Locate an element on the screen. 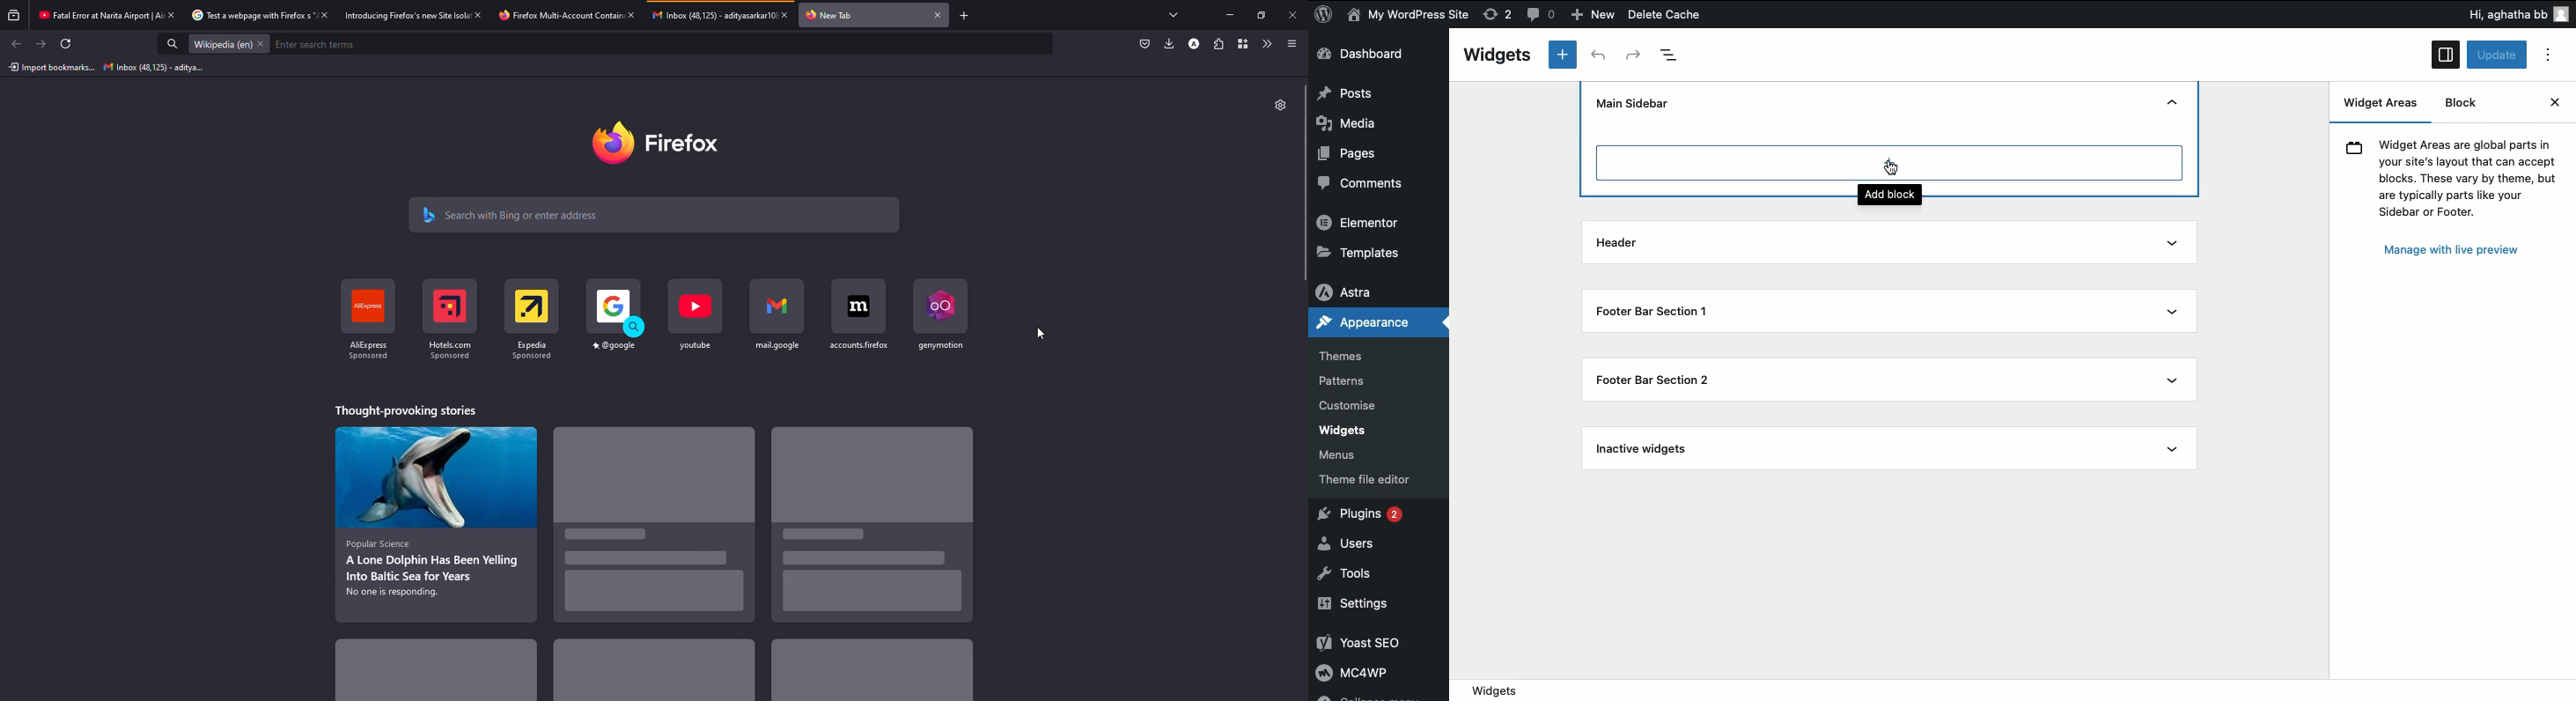  Main sidebar is located at coordinates (1633, 103).